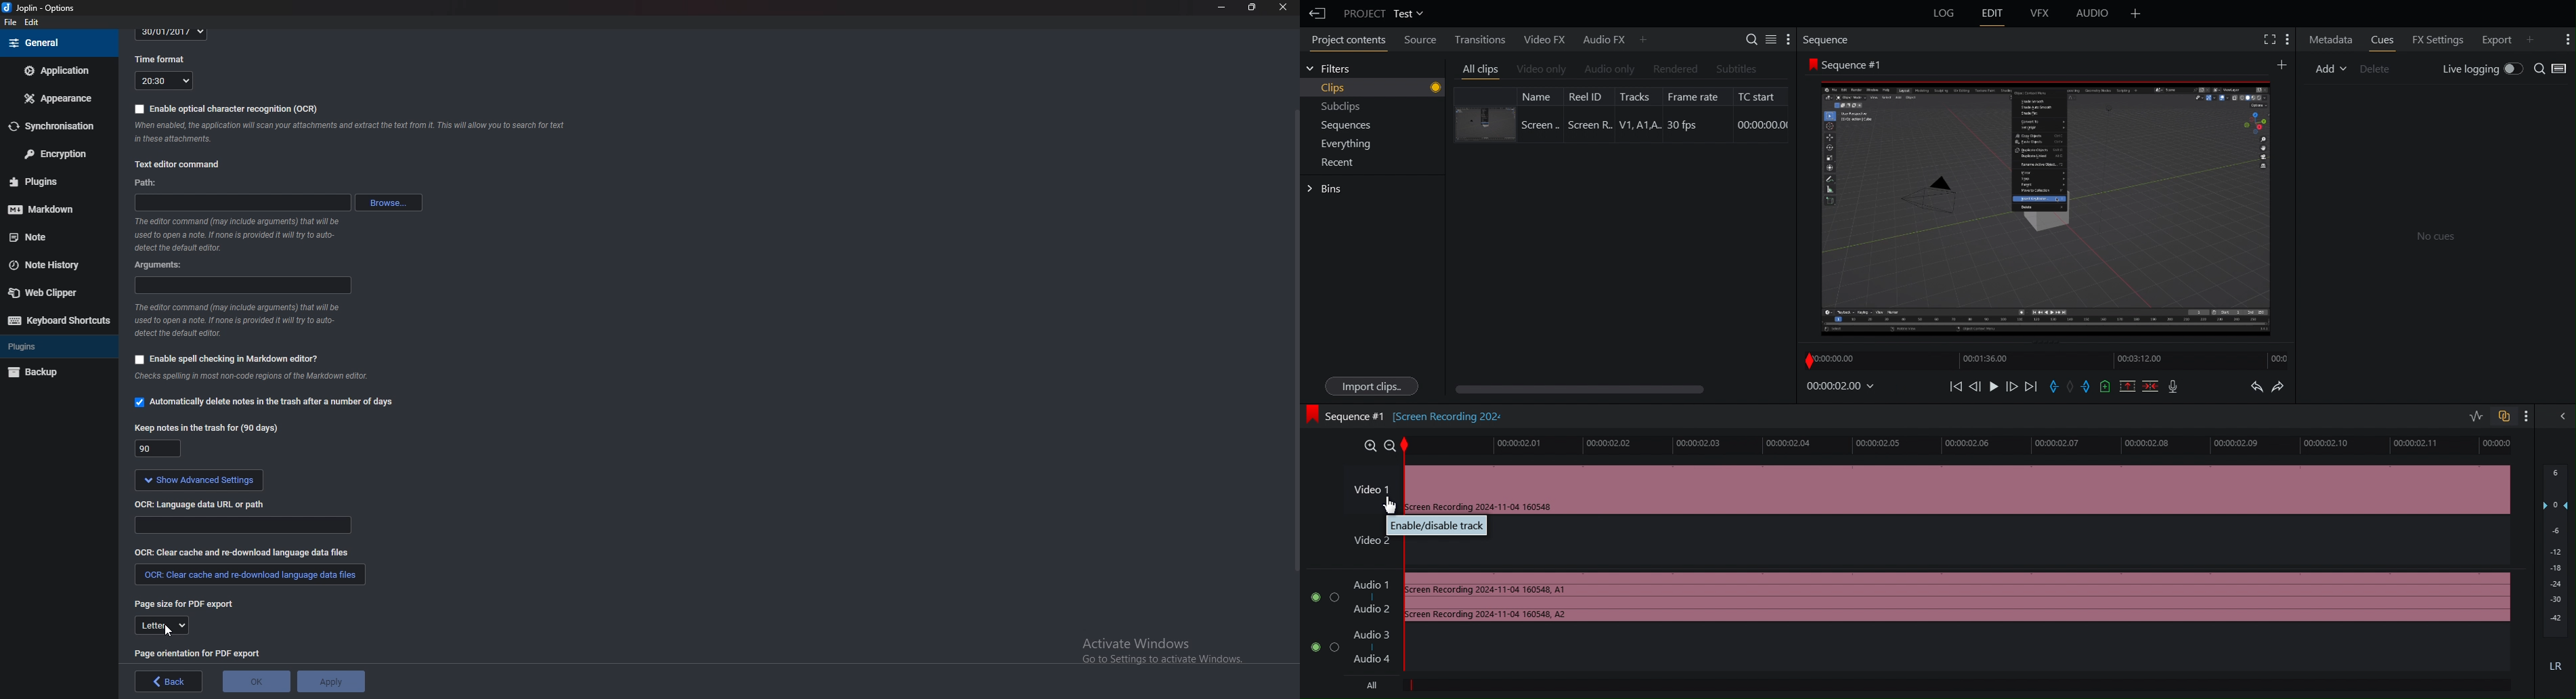 The width and height of the screenshot is (2576, 700). Describe the element at coordinates (390, 203) in the screenshot. I see `browse` at that location.